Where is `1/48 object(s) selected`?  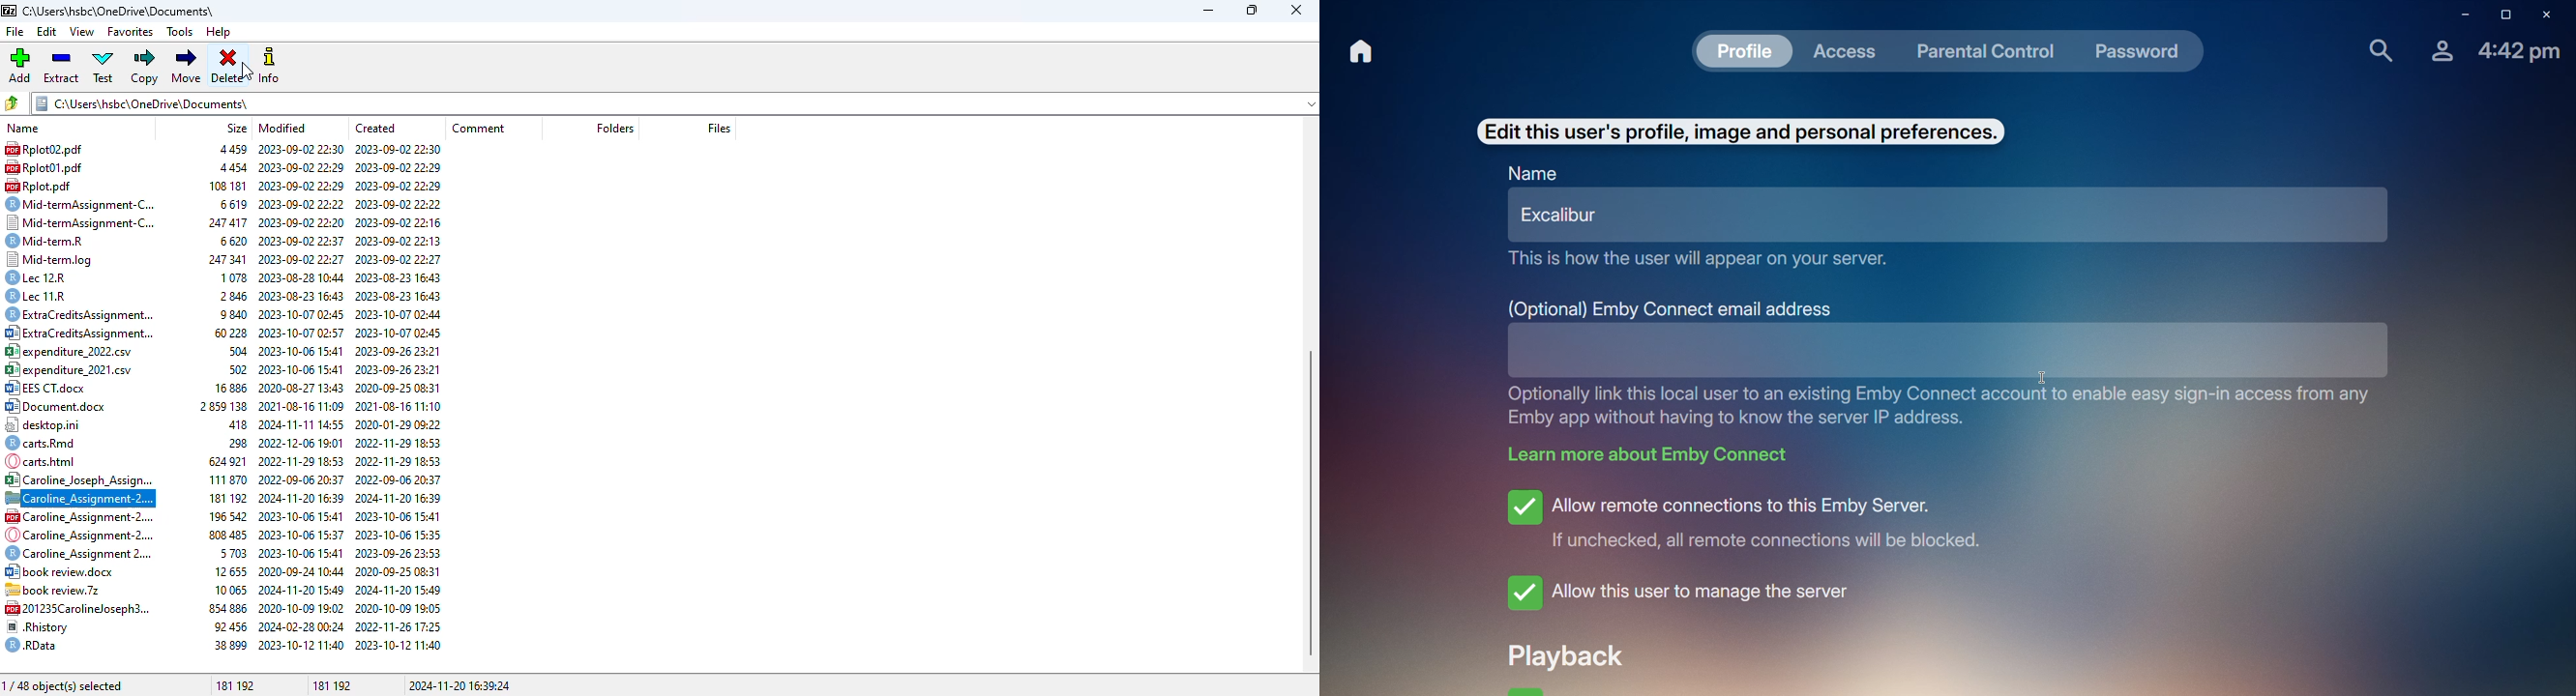
1/48 object(s) selected is located at coordinates (64, 686).